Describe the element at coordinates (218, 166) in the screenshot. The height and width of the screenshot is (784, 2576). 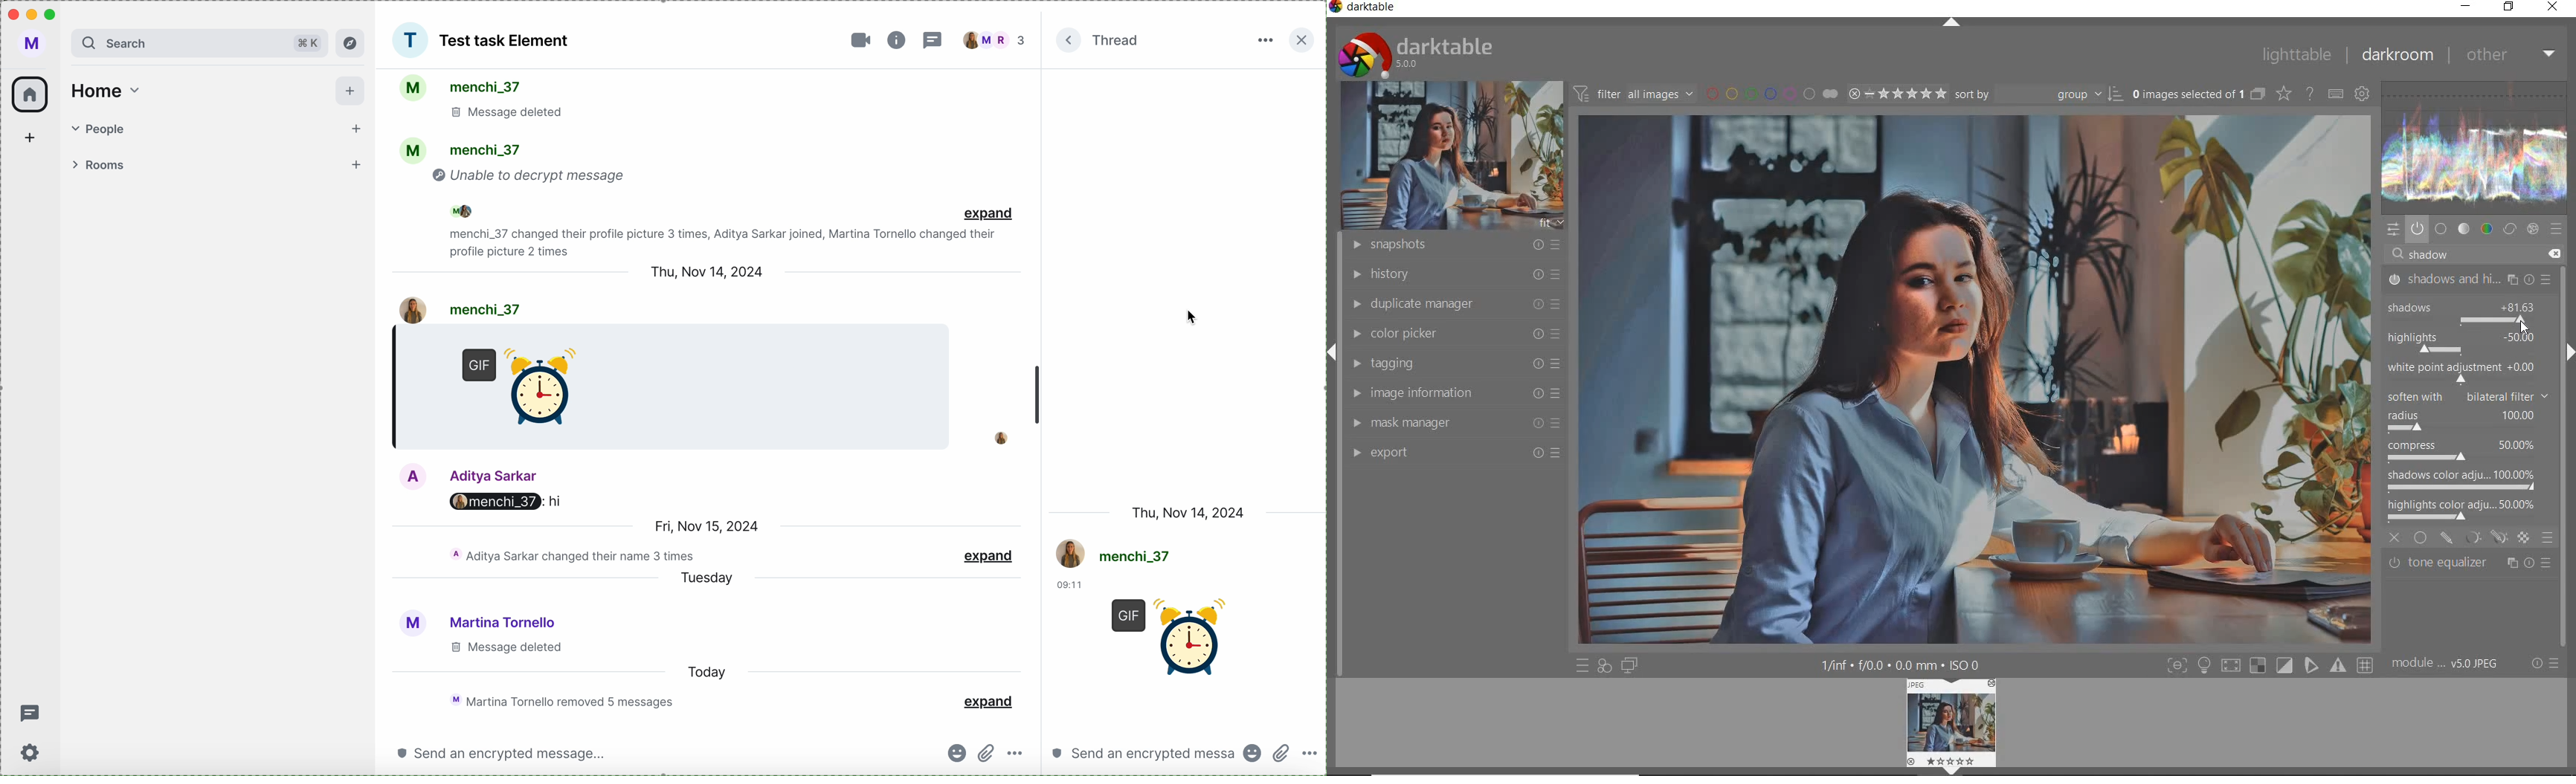
I see `rooms` at that location.